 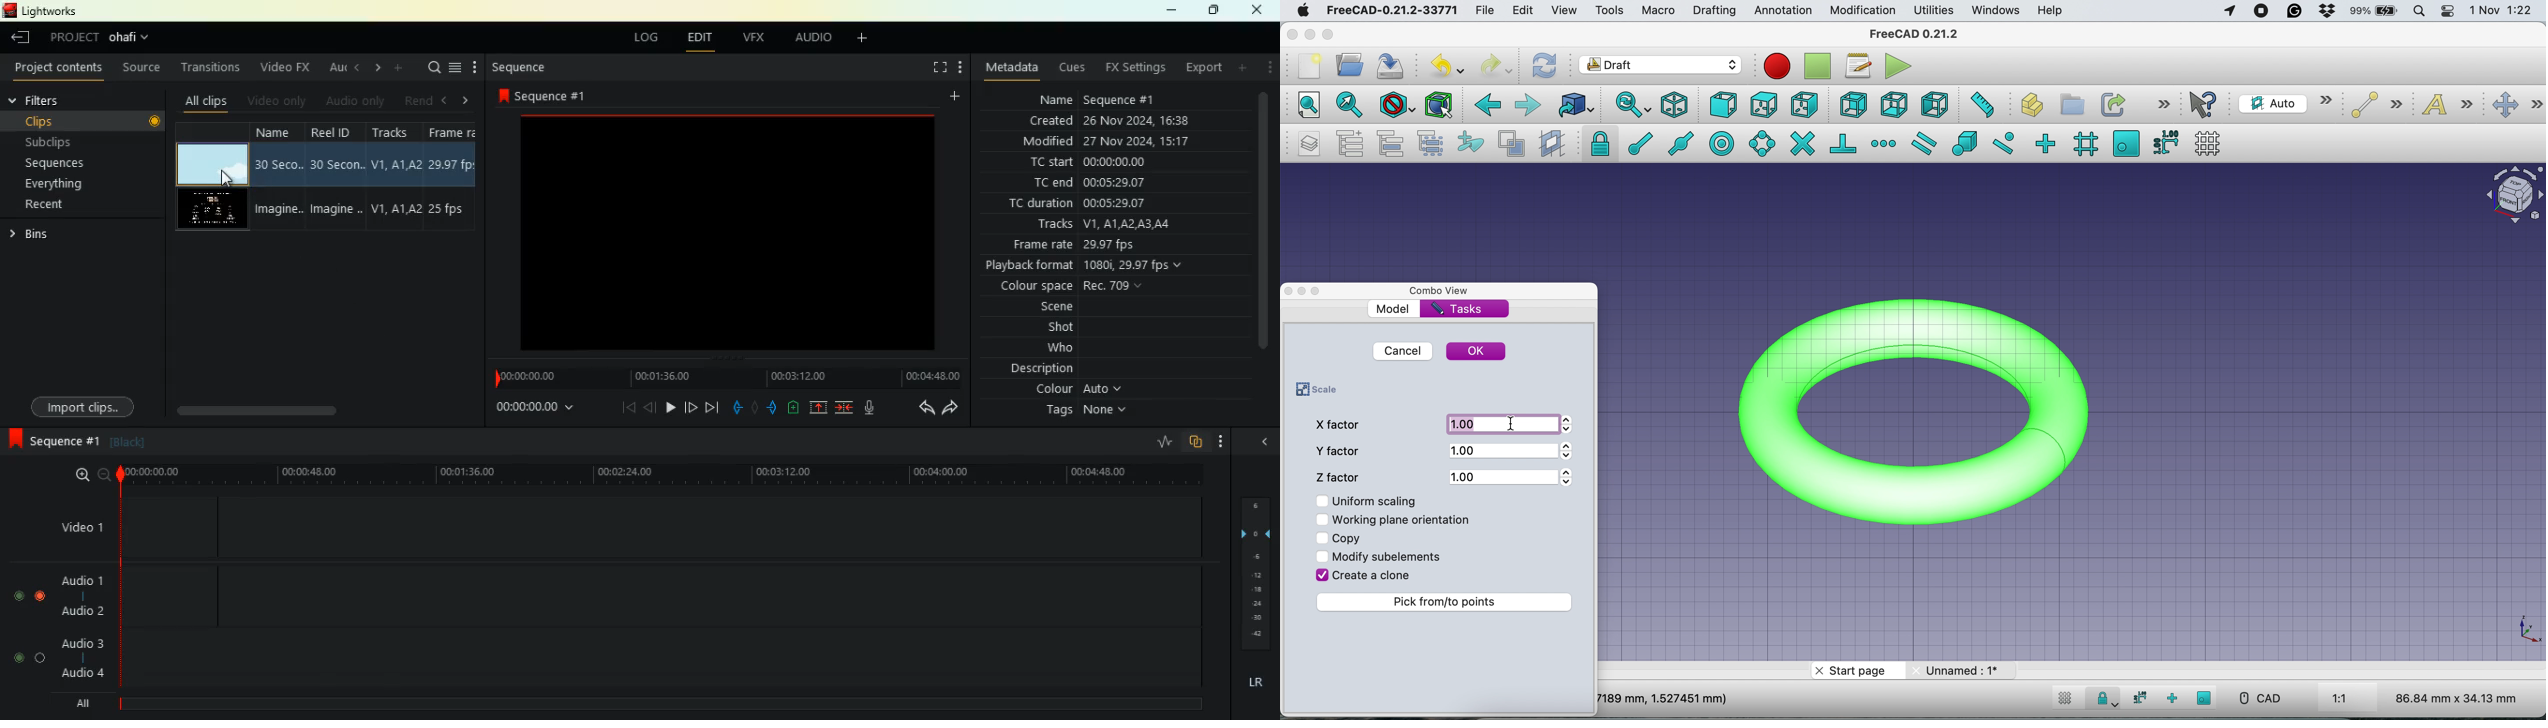 I want to click on beggining, so click(x=620, y=407).